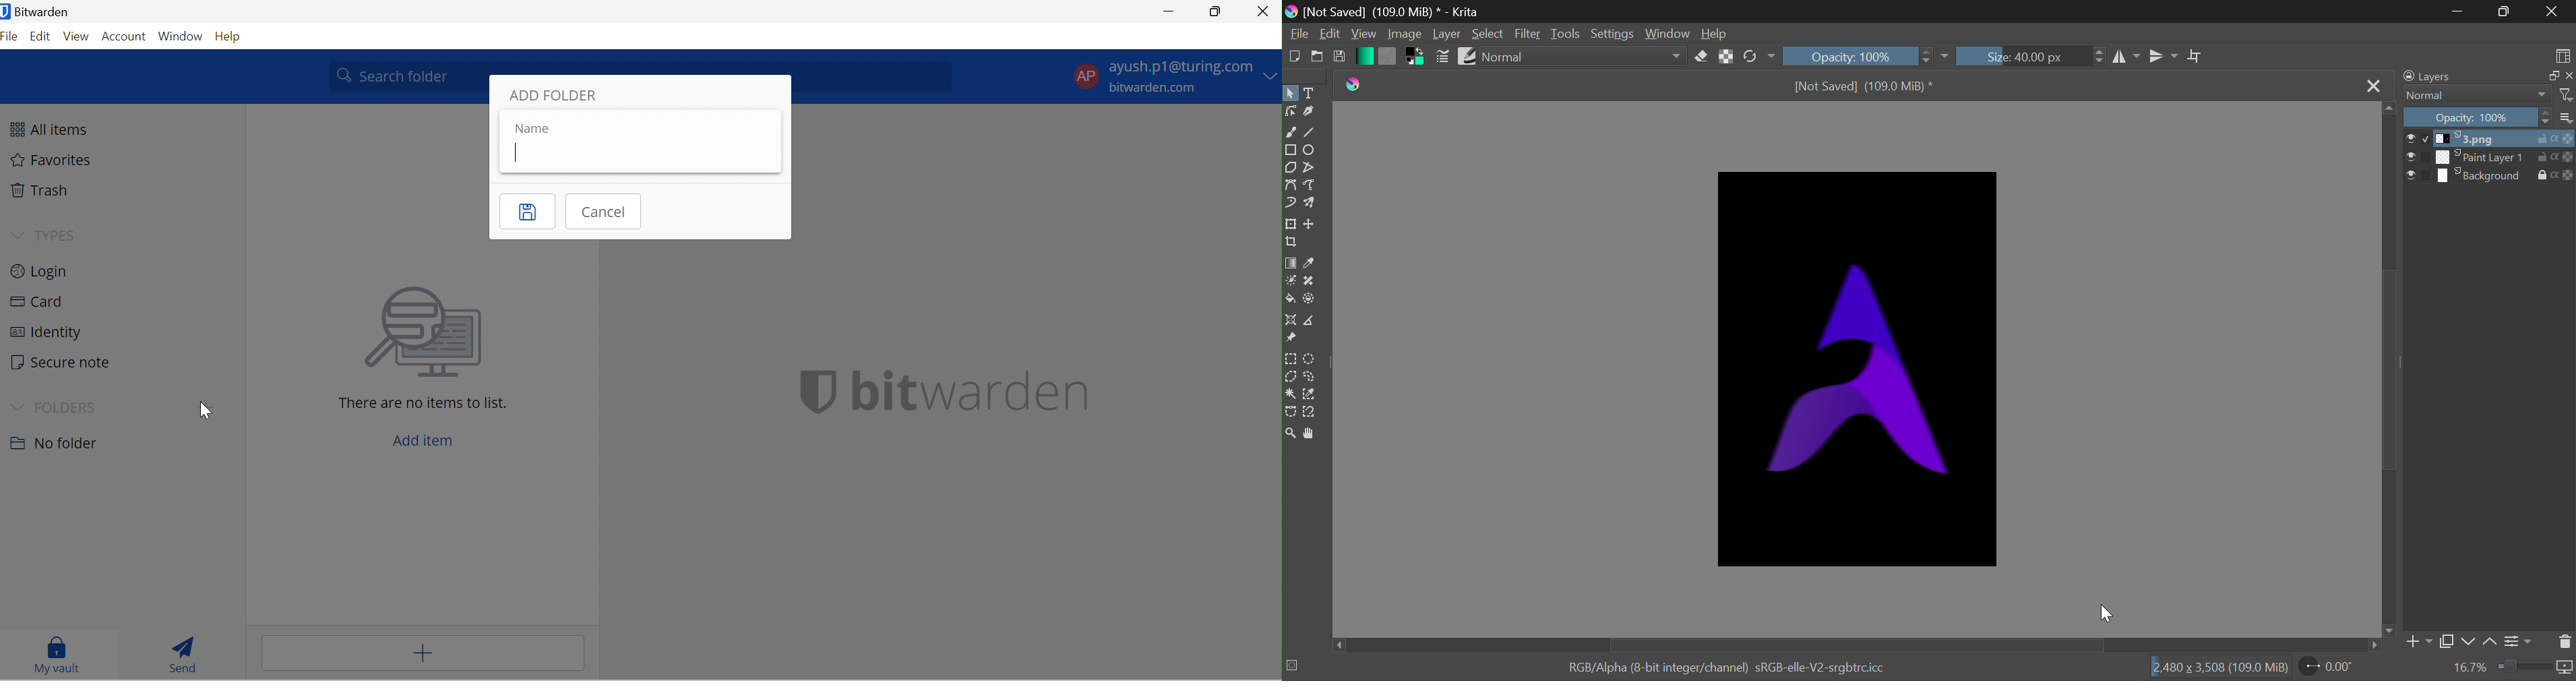 Image resolution: width=2576 pixels, height=700 pixels. Describe the element at coordinates (1363, 55) in the screenshot. I see `Gradient` at that location.